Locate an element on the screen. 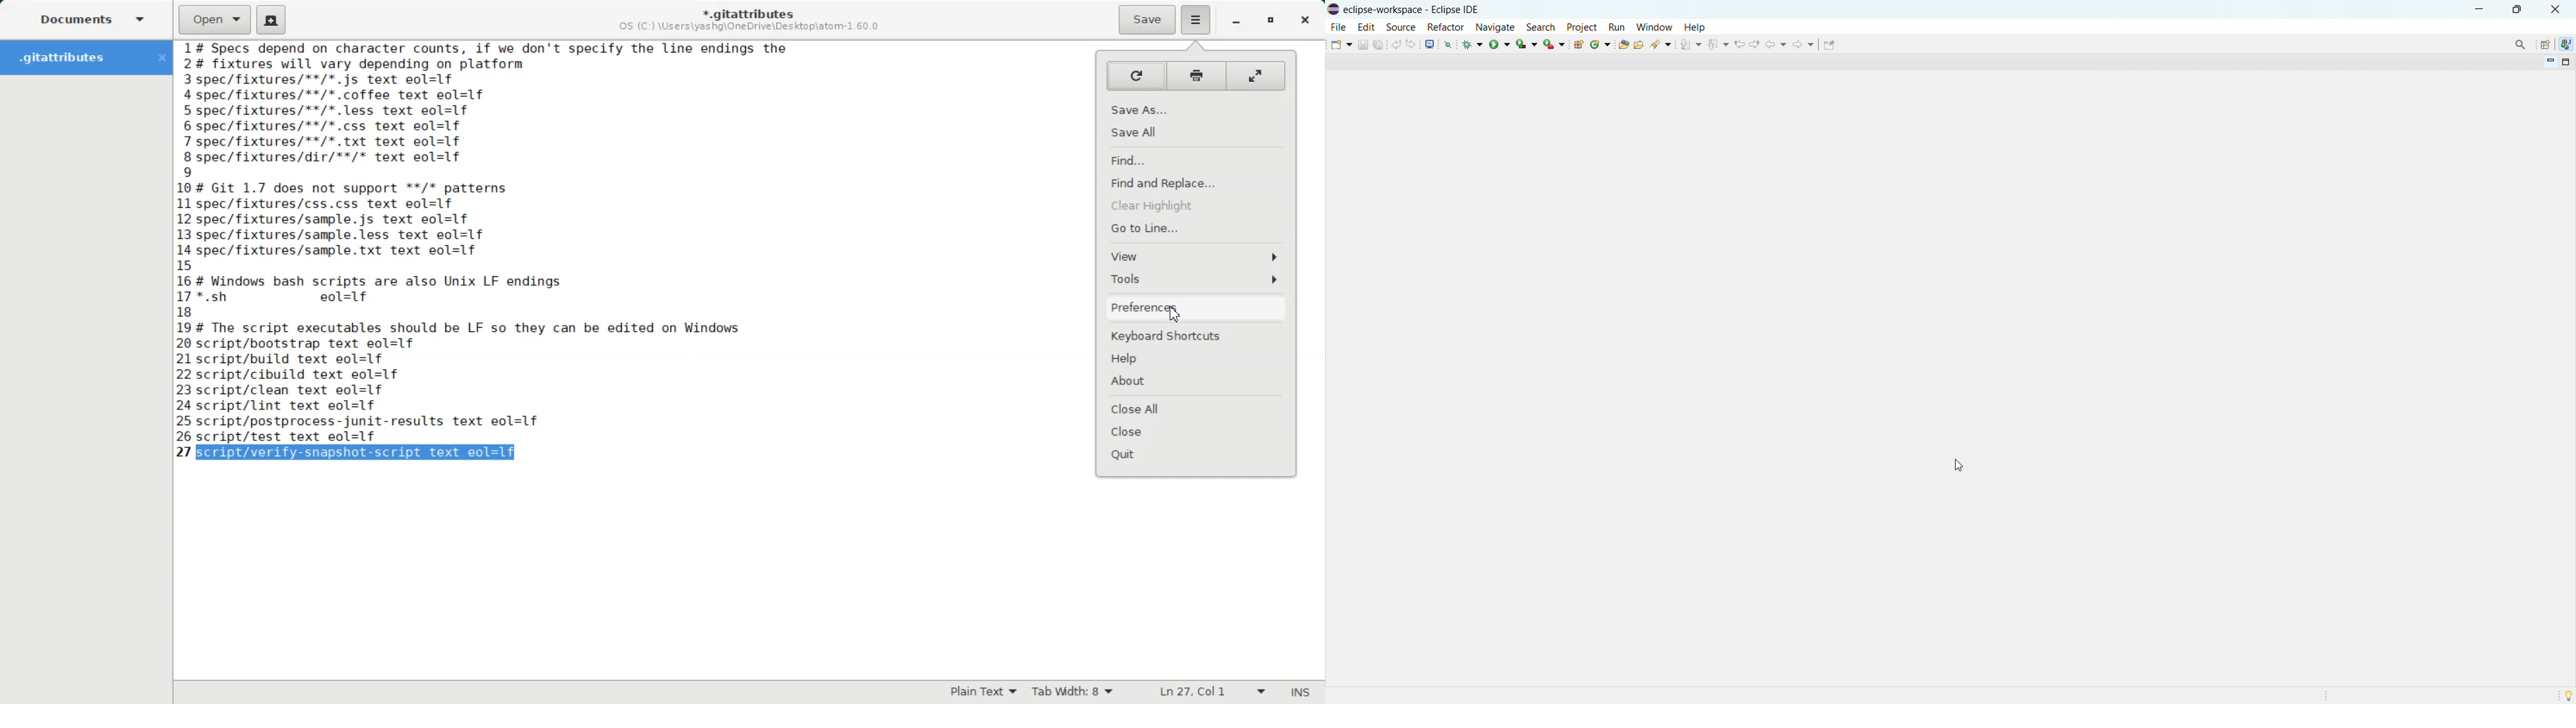 The image size is (2576, 728). script/verify-snapshot-script text eol=lf (selected) is located at coordinates (362, 453).